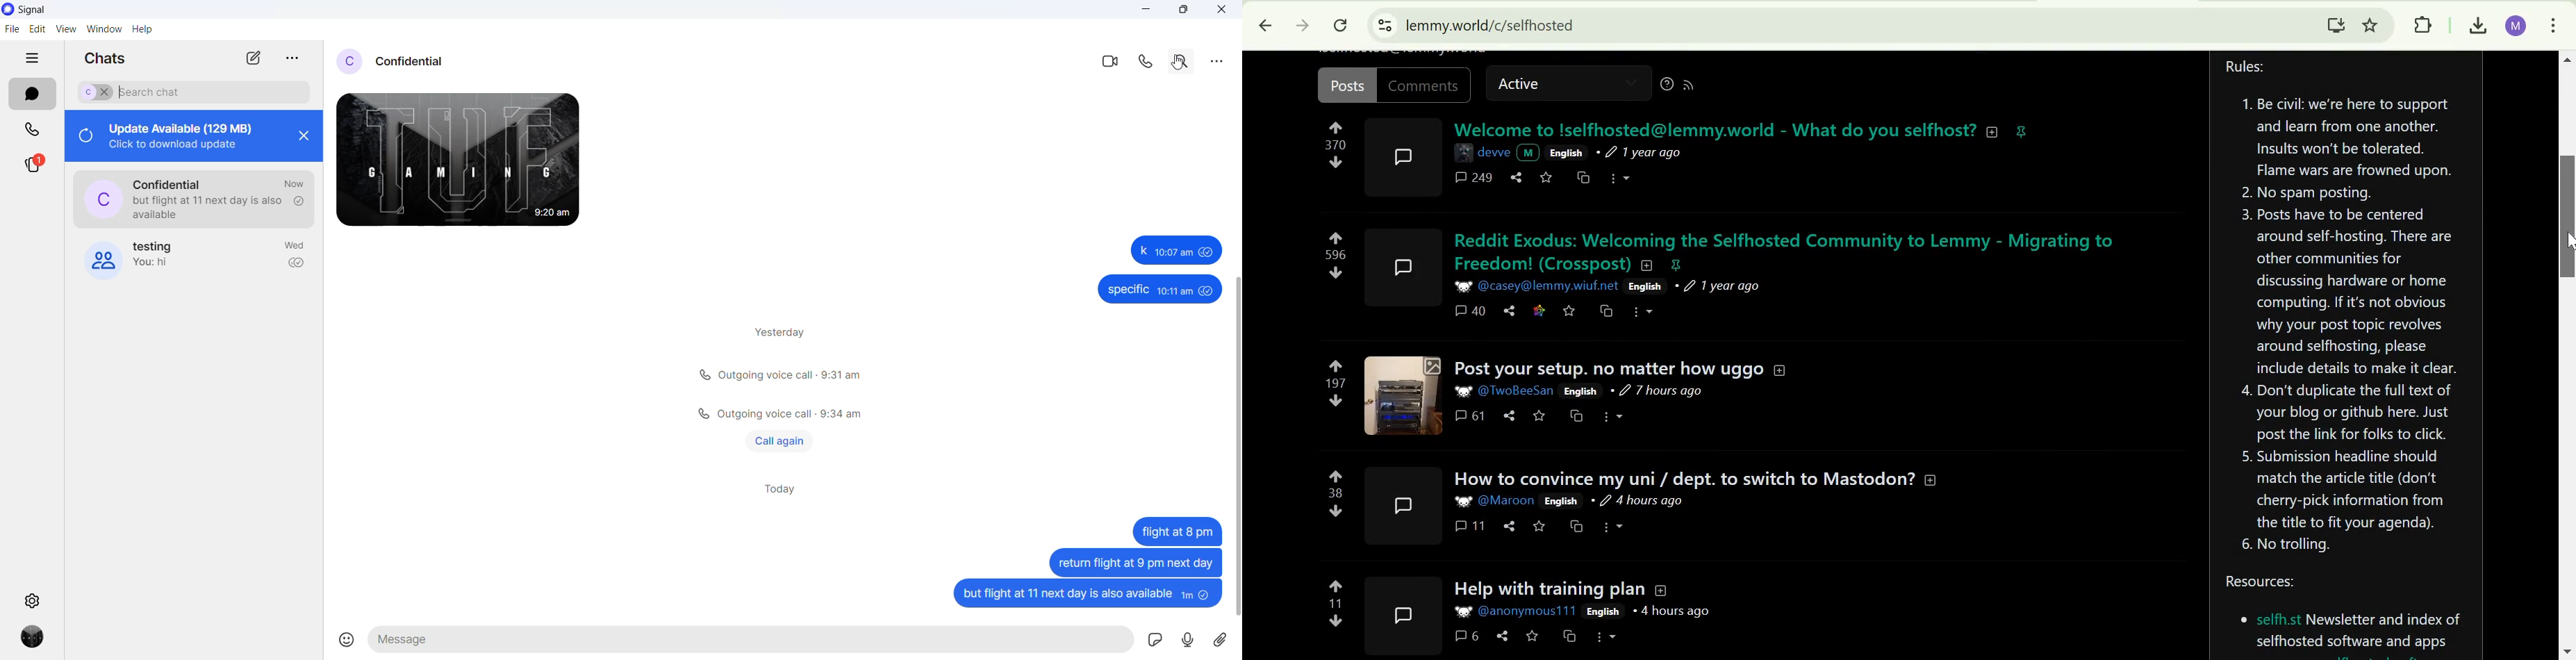 The image size is (2576, 672). Describe the element at coordinates (144, 30) in the screenshot. I see `help` at that location.